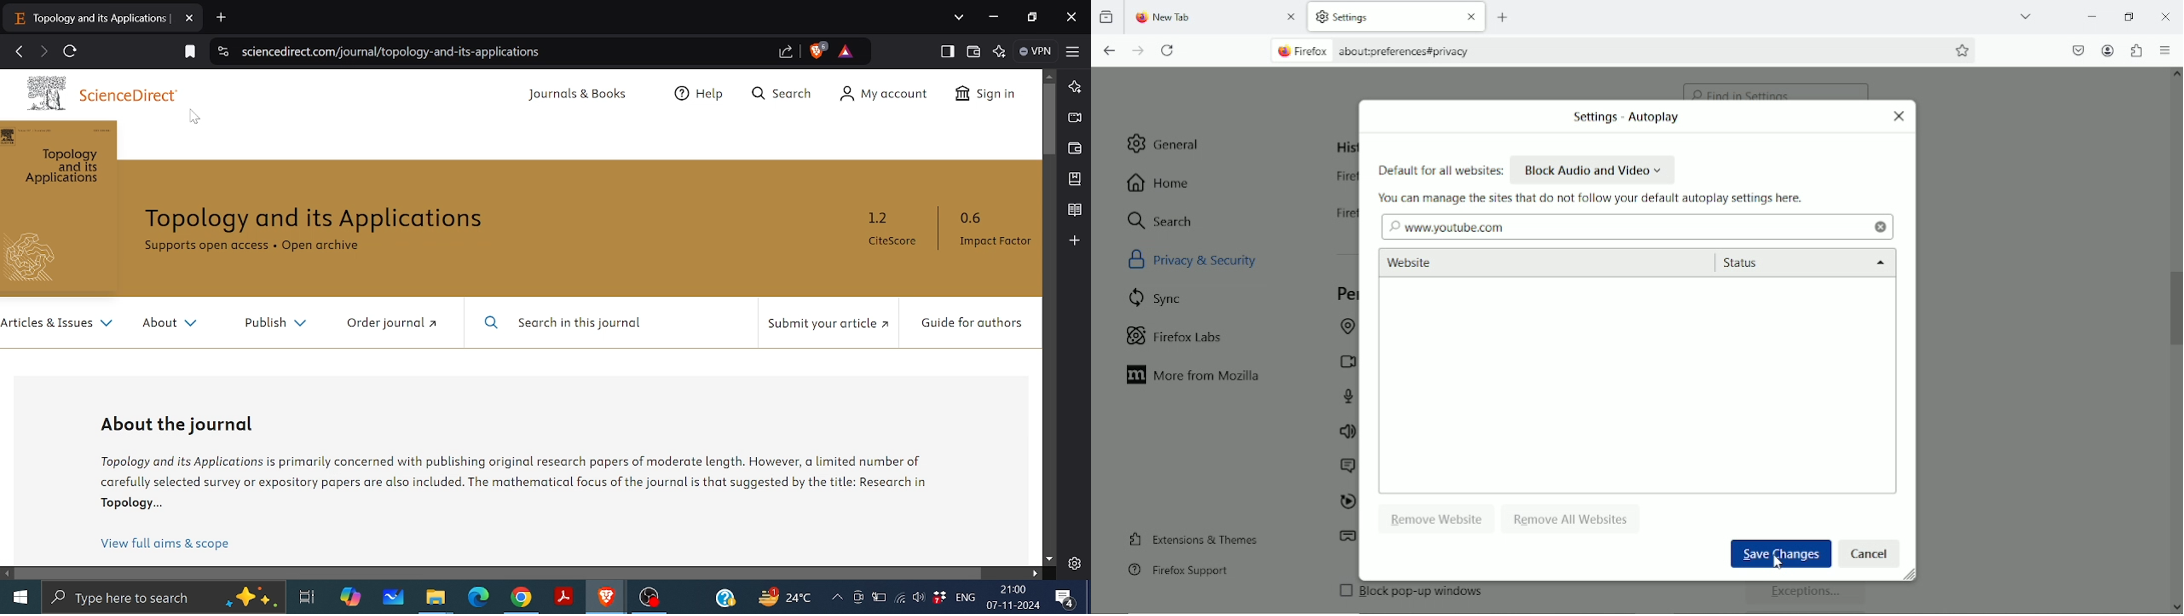 The image size is (2184, 616). I want to click on general, so click(1166, 143).